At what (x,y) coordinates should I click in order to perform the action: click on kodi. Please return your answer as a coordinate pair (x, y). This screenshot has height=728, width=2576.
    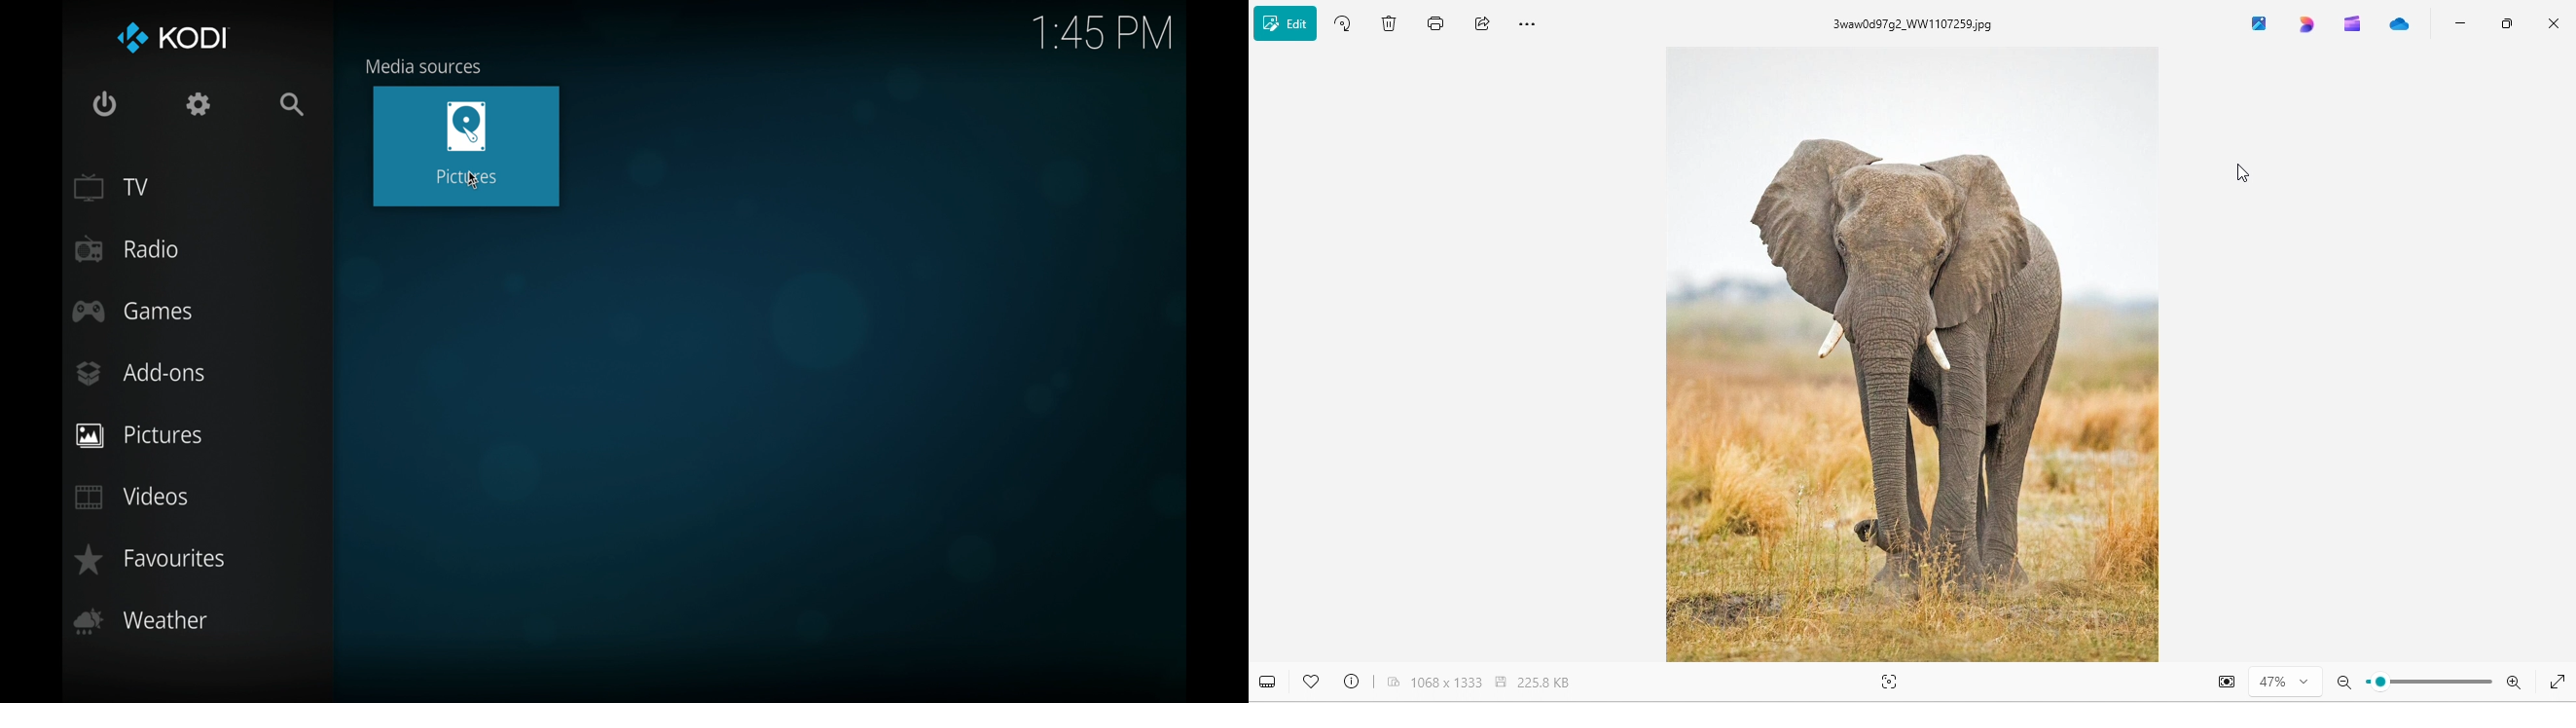
    Looking at the image, I should click on (170, 38).